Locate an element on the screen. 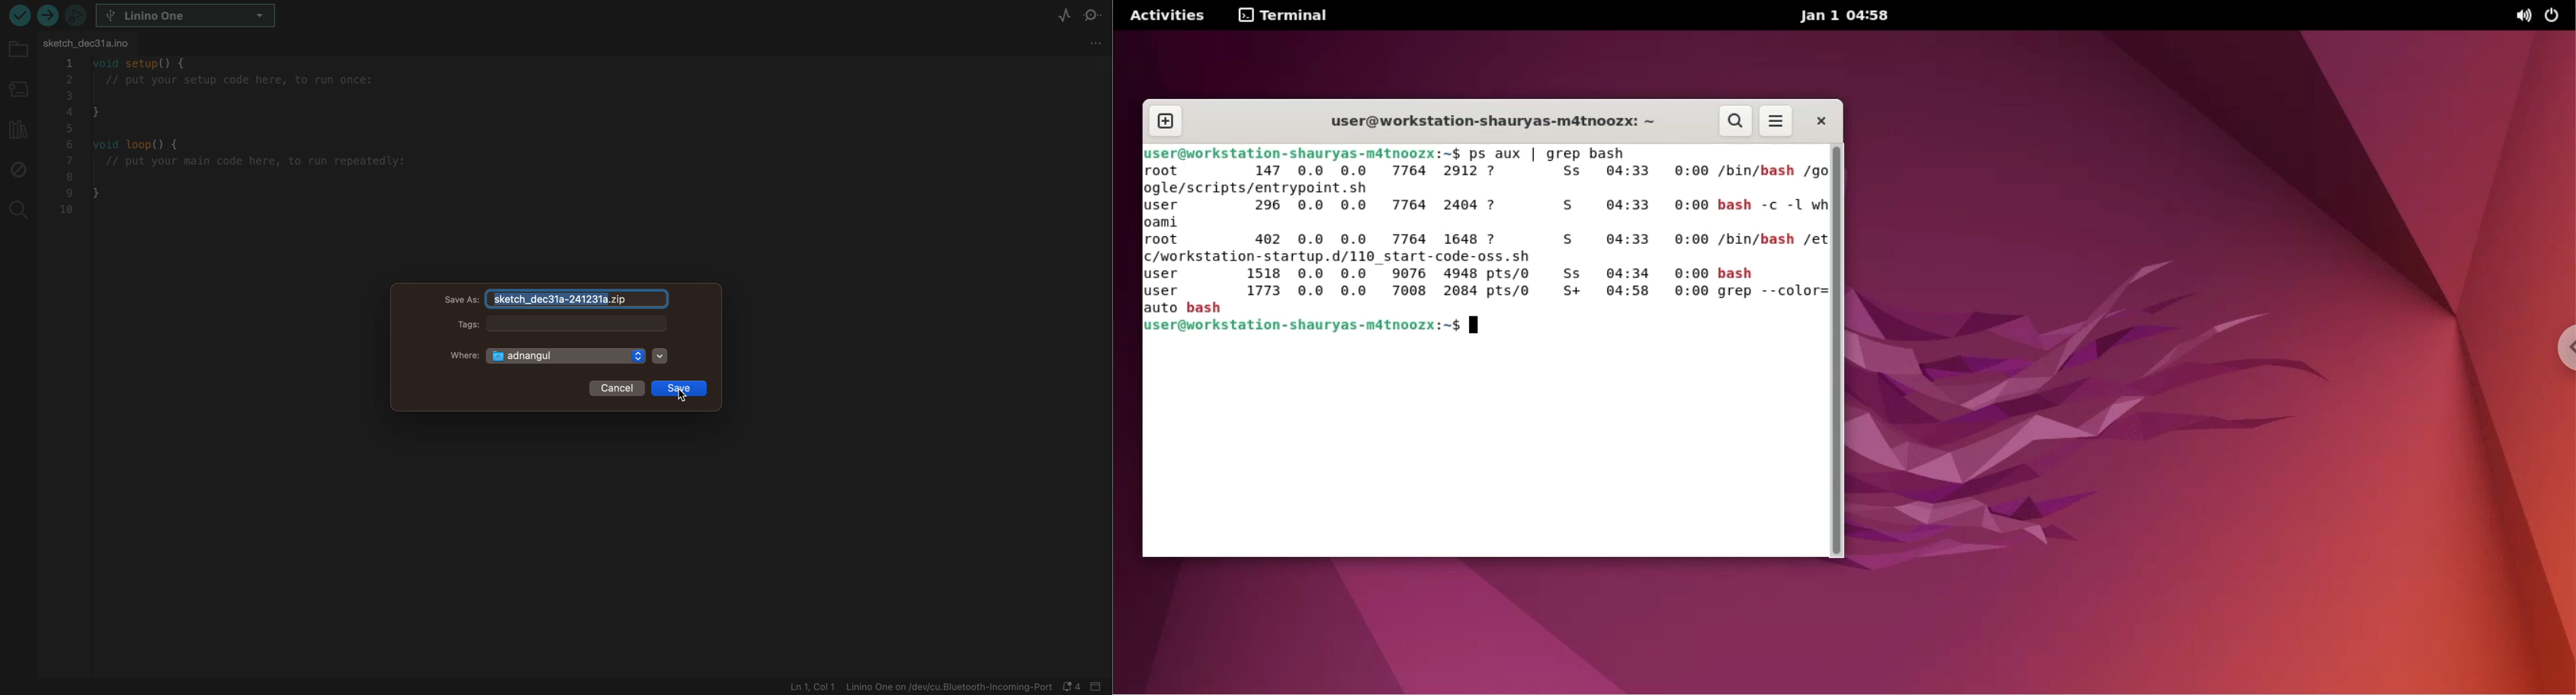 This screenshot has width=2576, height=700. command input box is located at coordinates (1484, 450).